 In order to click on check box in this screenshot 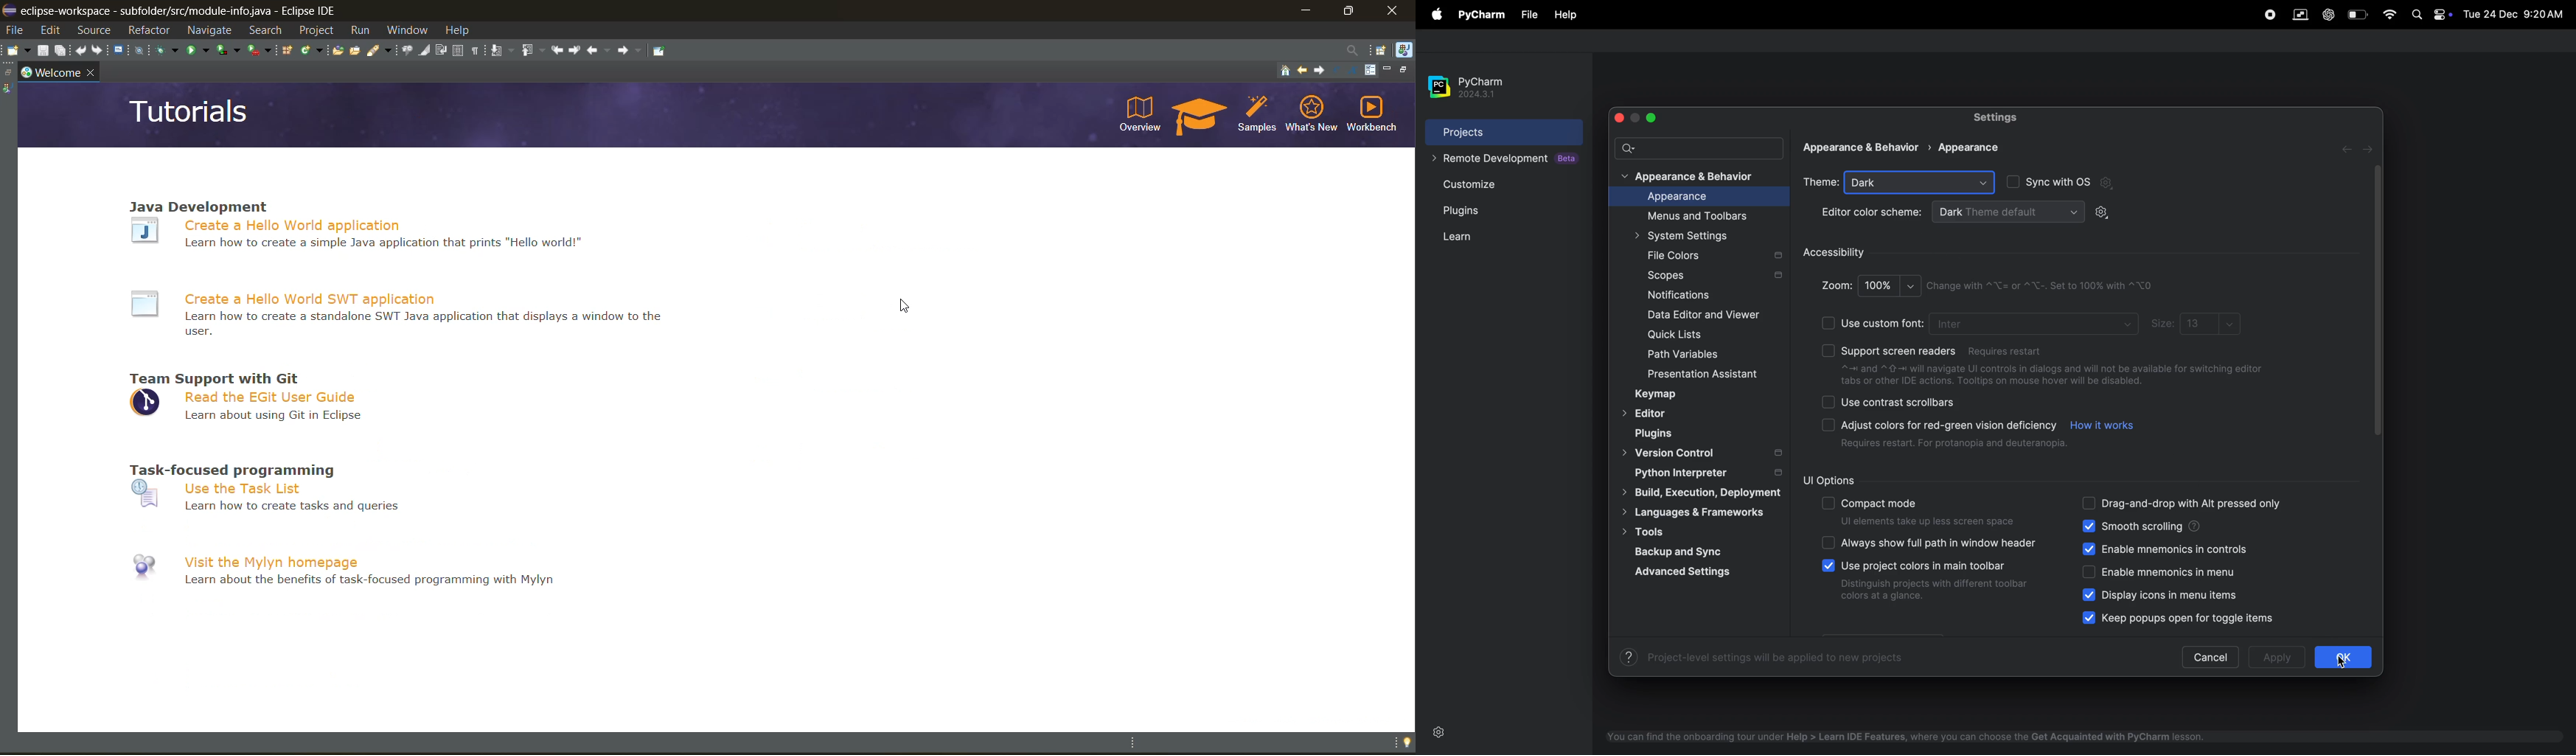, I will do `click(1829, 543)`.